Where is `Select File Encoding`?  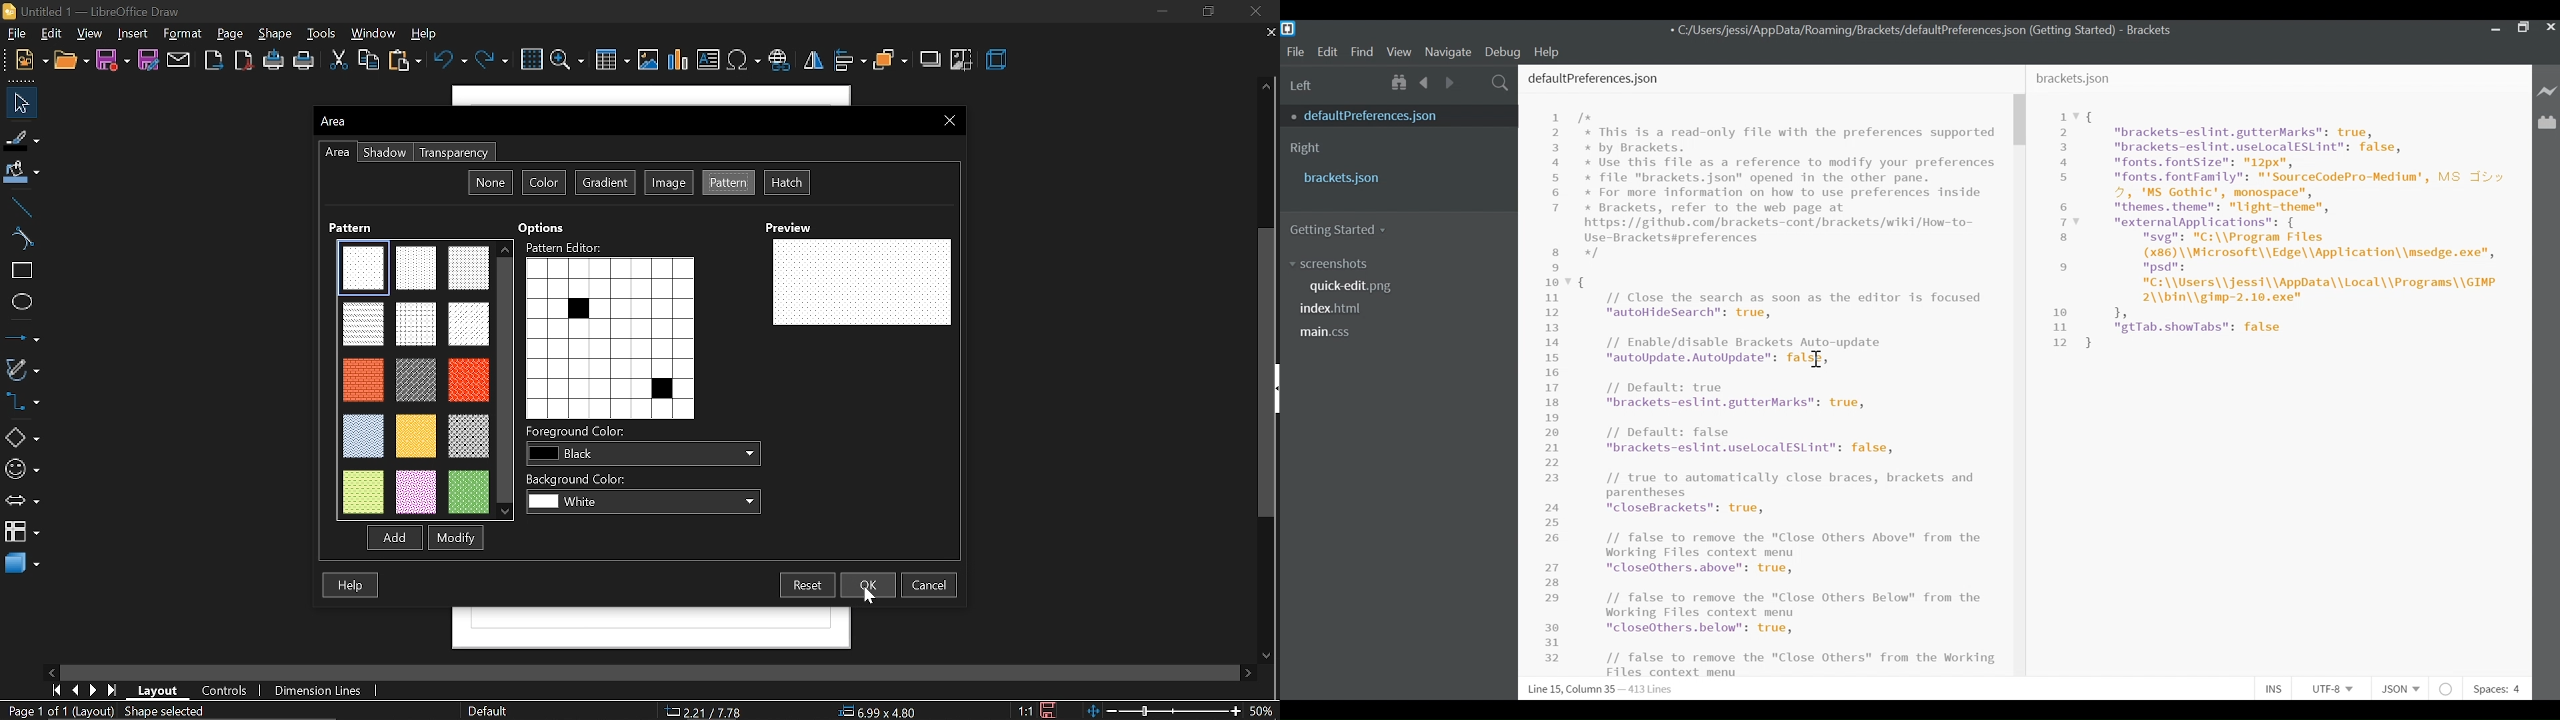
Select File Encoding is located at coordinates (2333, 691).